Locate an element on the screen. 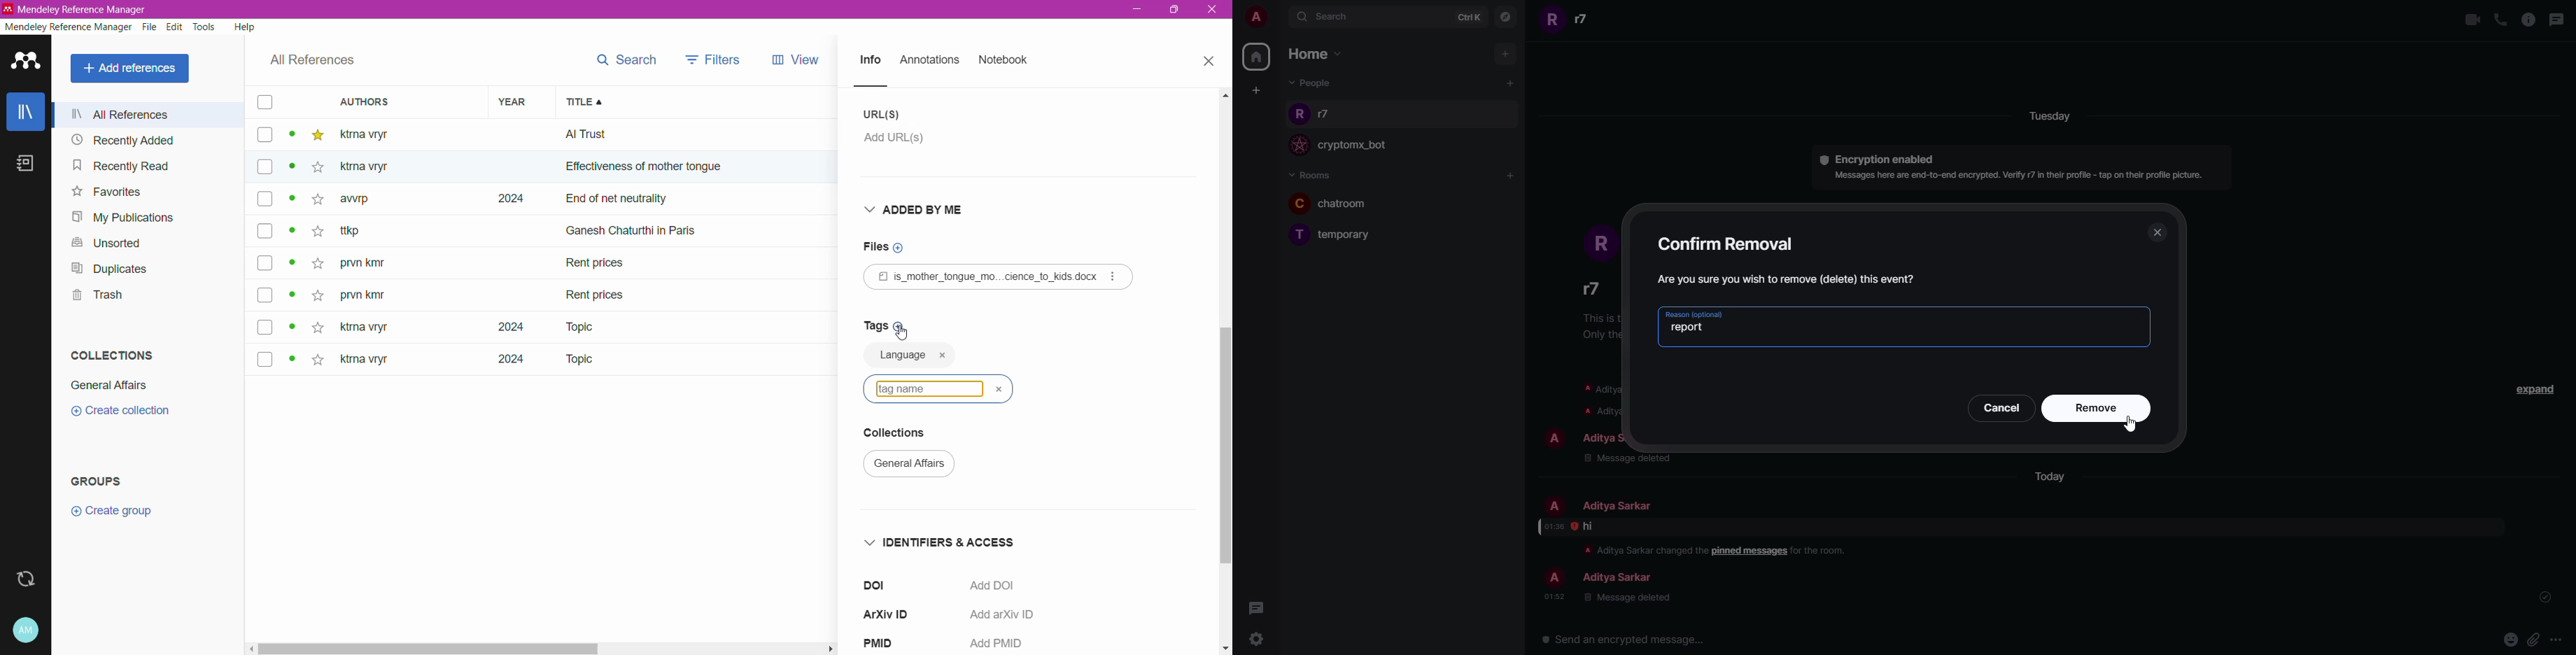  Authors is located at coordinates (396, 101).